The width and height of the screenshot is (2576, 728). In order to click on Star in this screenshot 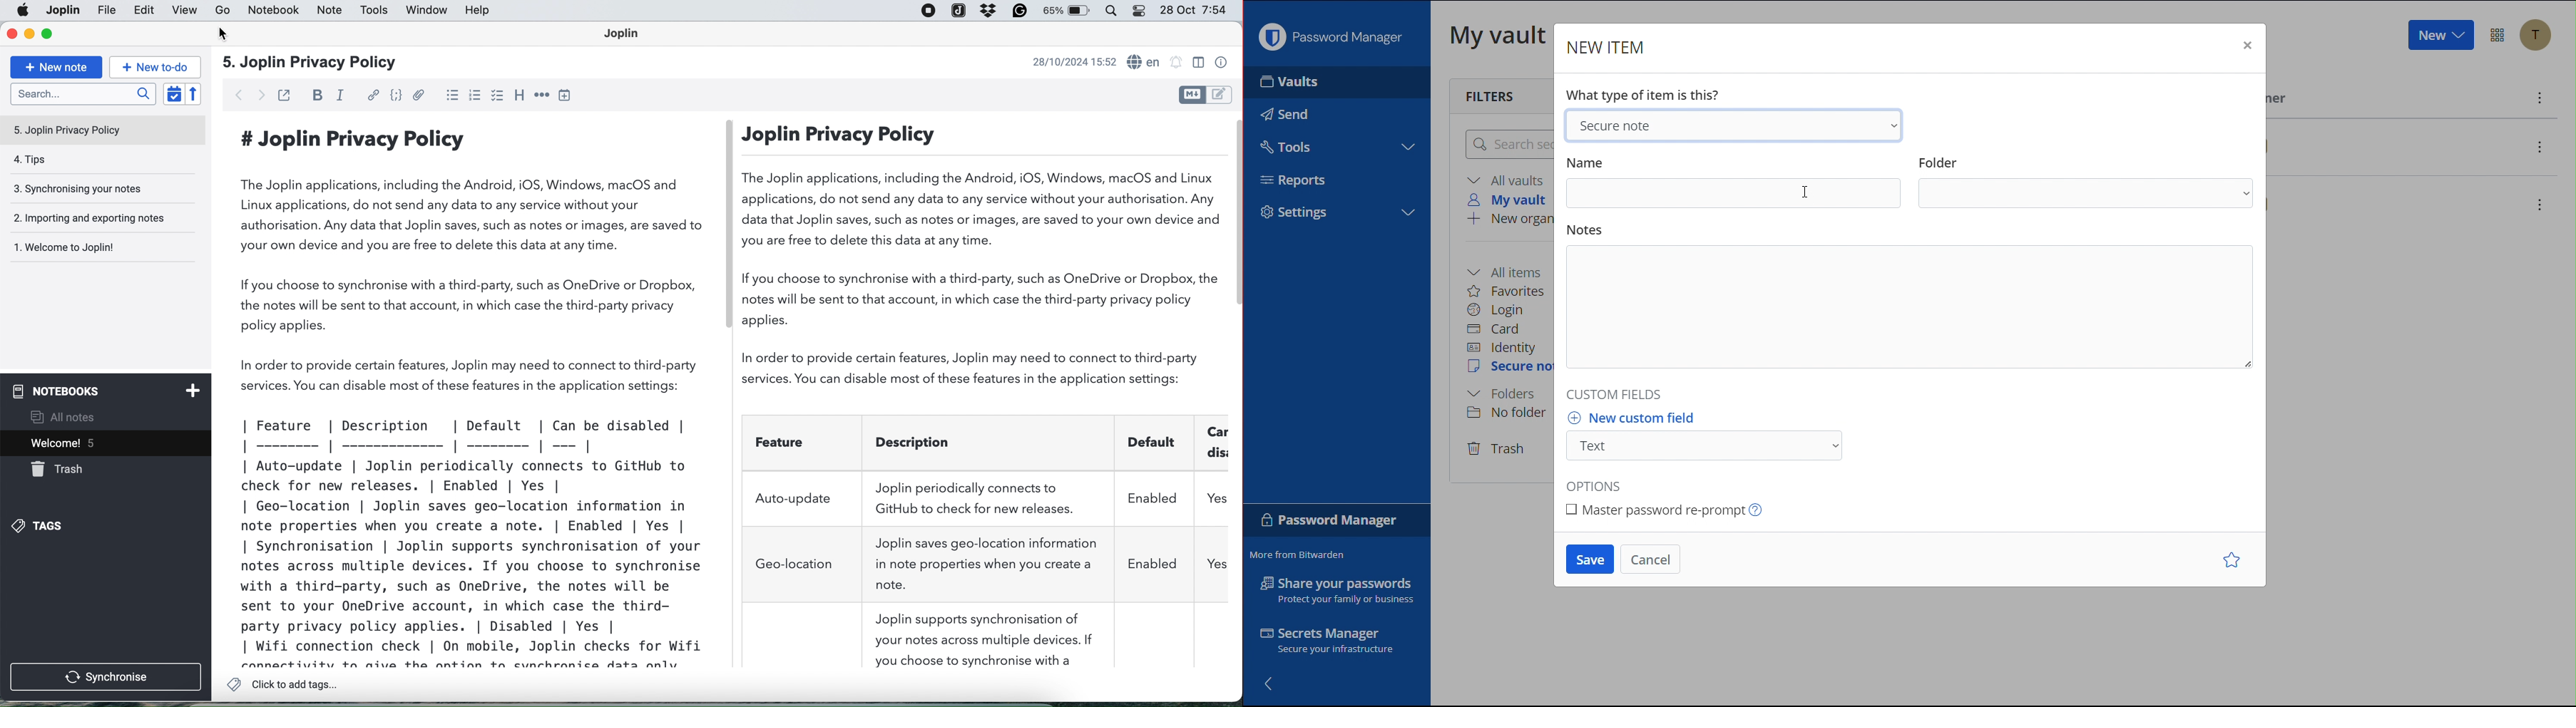, I will do `click(2229, 559)`.